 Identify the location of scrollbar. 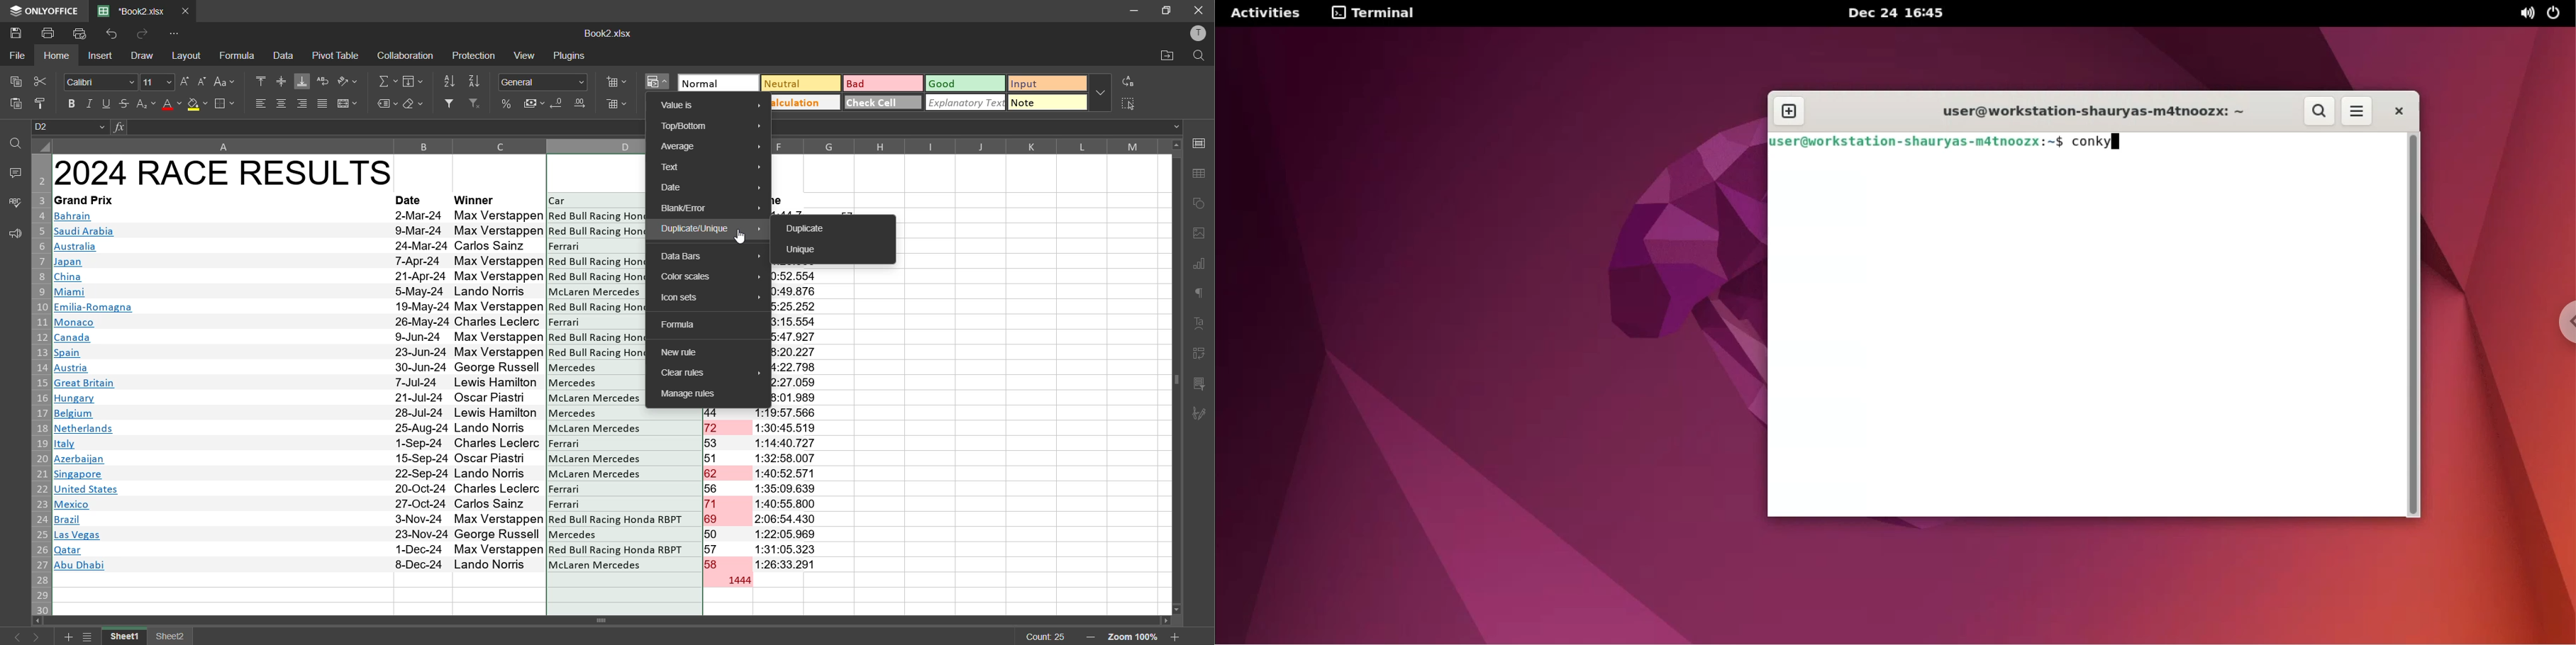
(1176, 377).